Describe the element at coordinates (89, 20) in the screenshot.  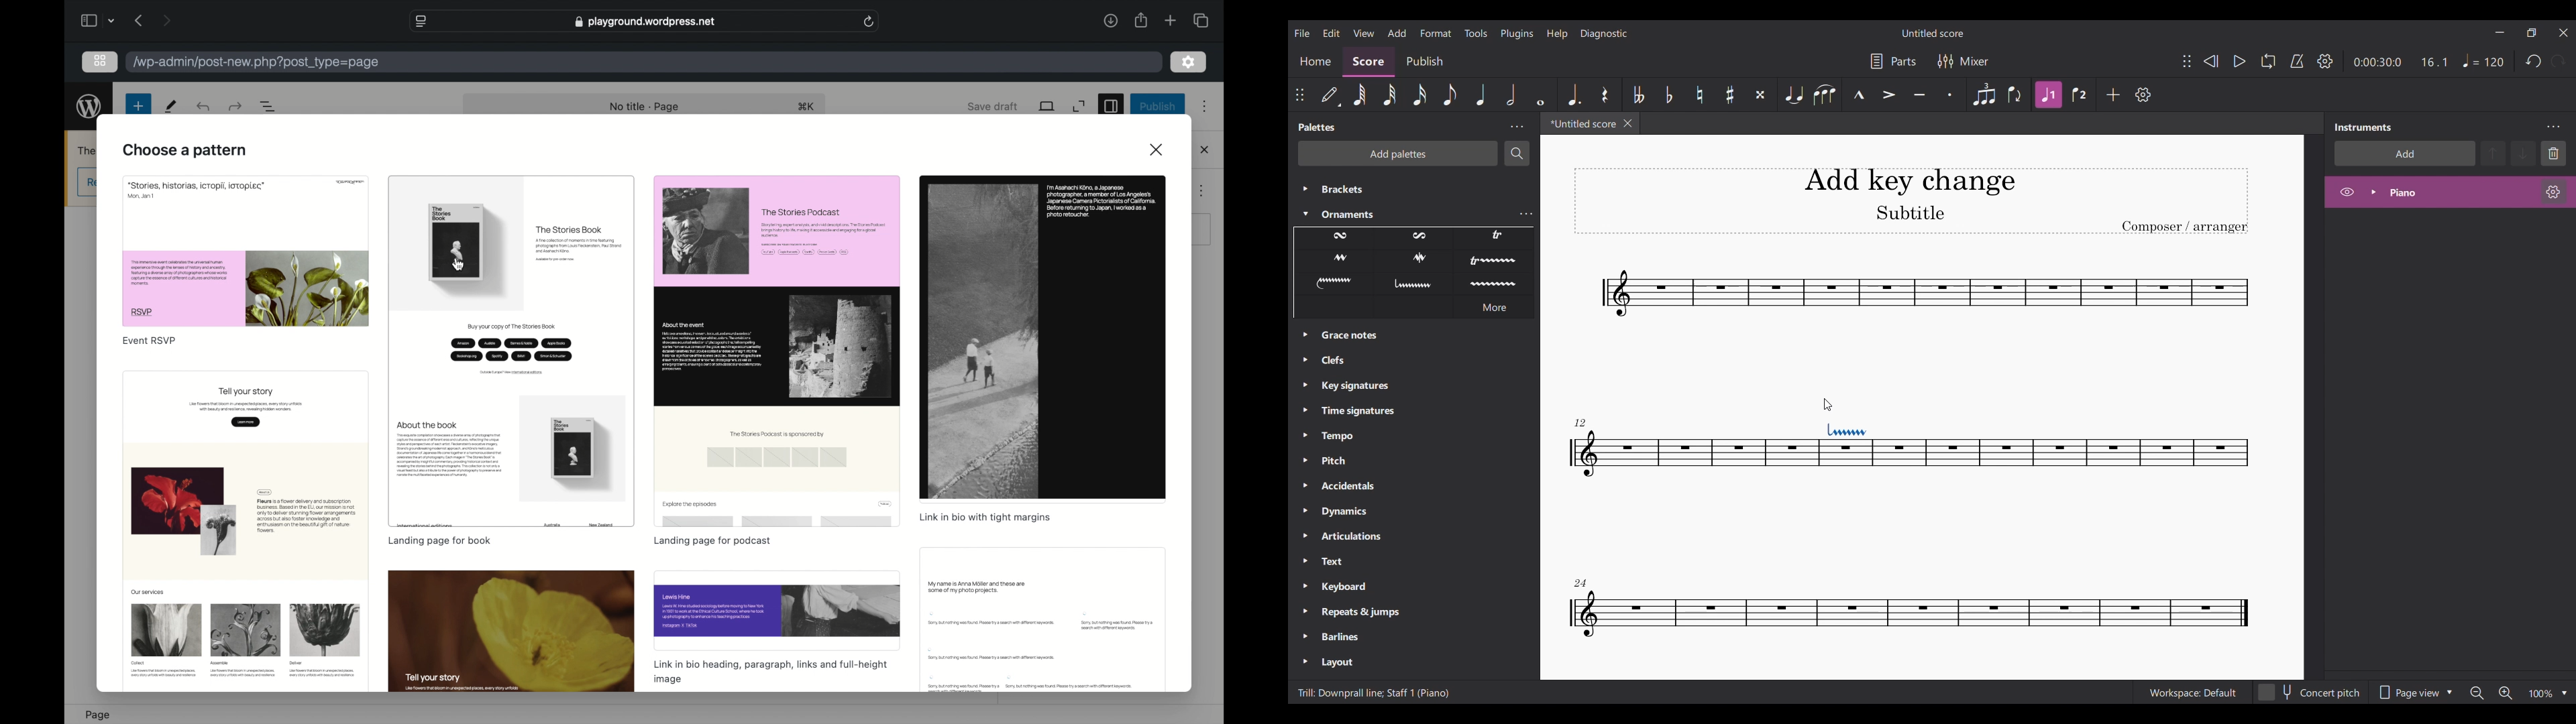
I see `show sidebar` at that location.